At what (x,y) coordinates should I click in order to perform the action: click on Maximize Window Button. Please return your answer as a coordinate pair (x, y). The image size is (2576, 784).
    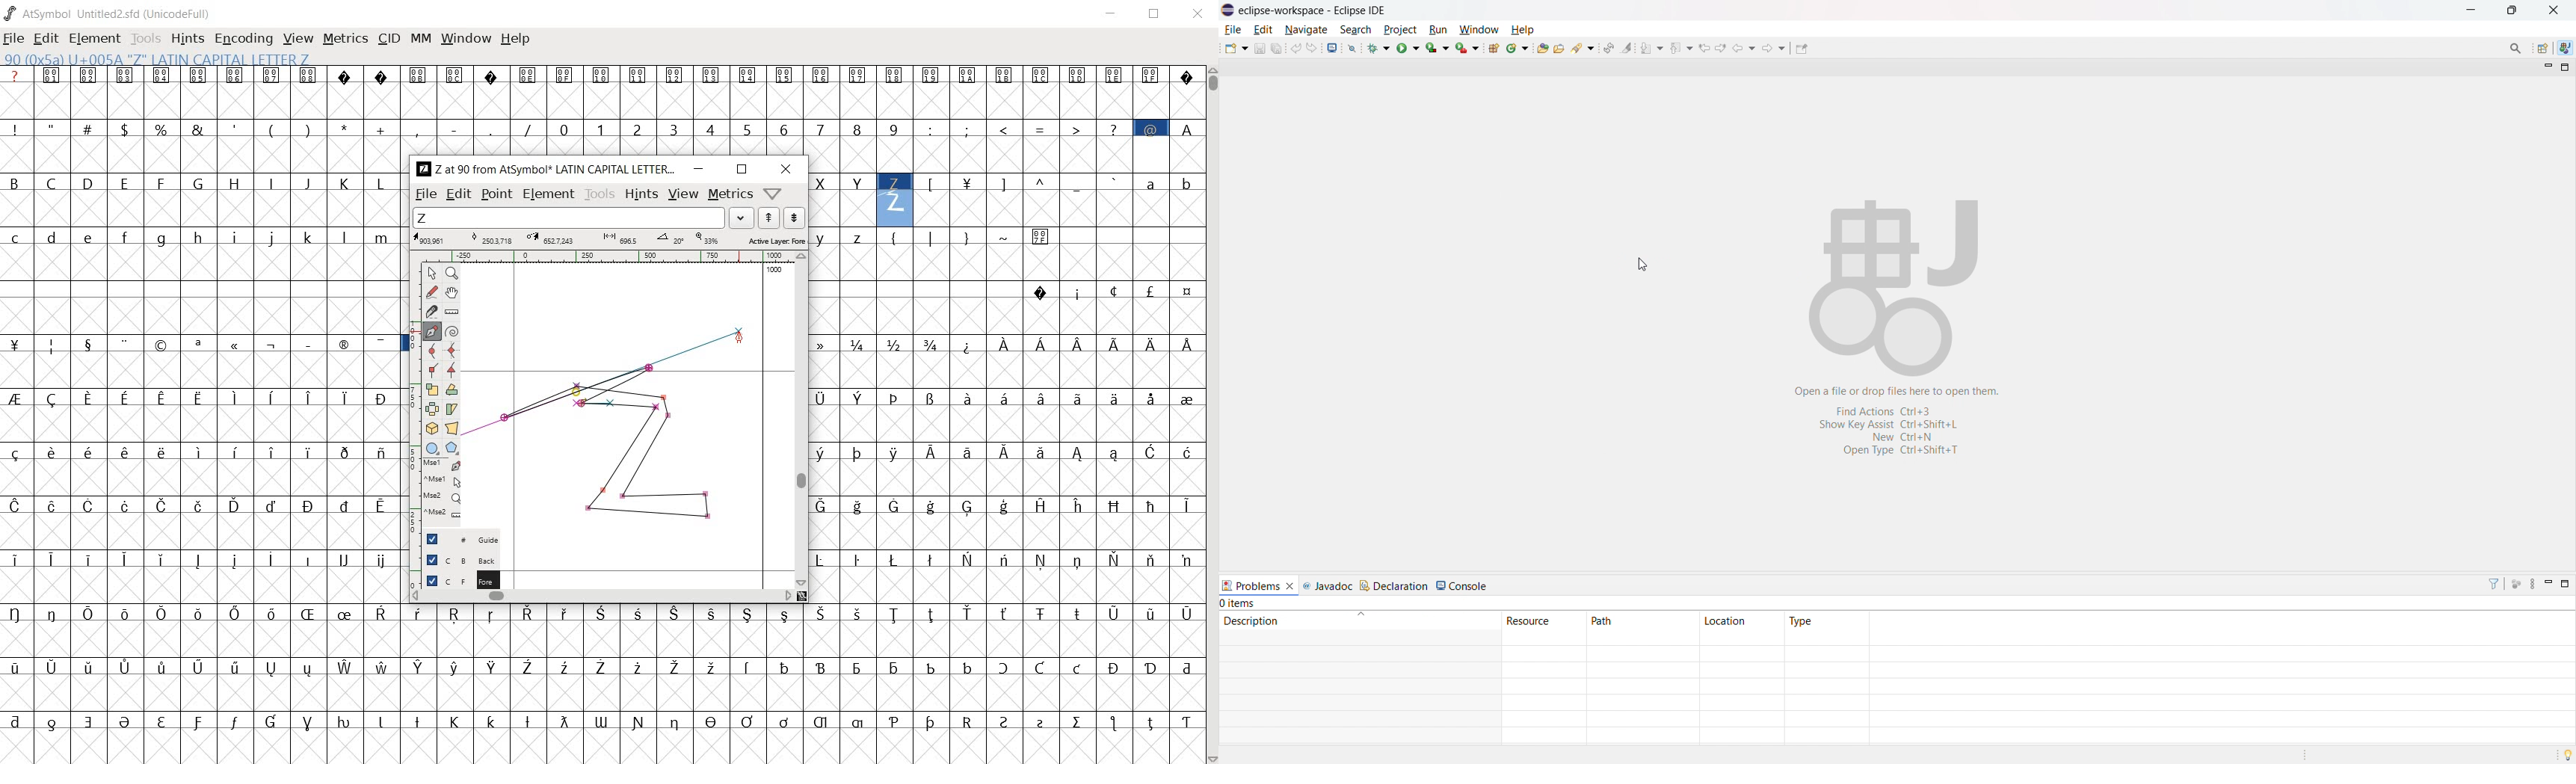
    Looking at the image, I should click on (2567, 584).